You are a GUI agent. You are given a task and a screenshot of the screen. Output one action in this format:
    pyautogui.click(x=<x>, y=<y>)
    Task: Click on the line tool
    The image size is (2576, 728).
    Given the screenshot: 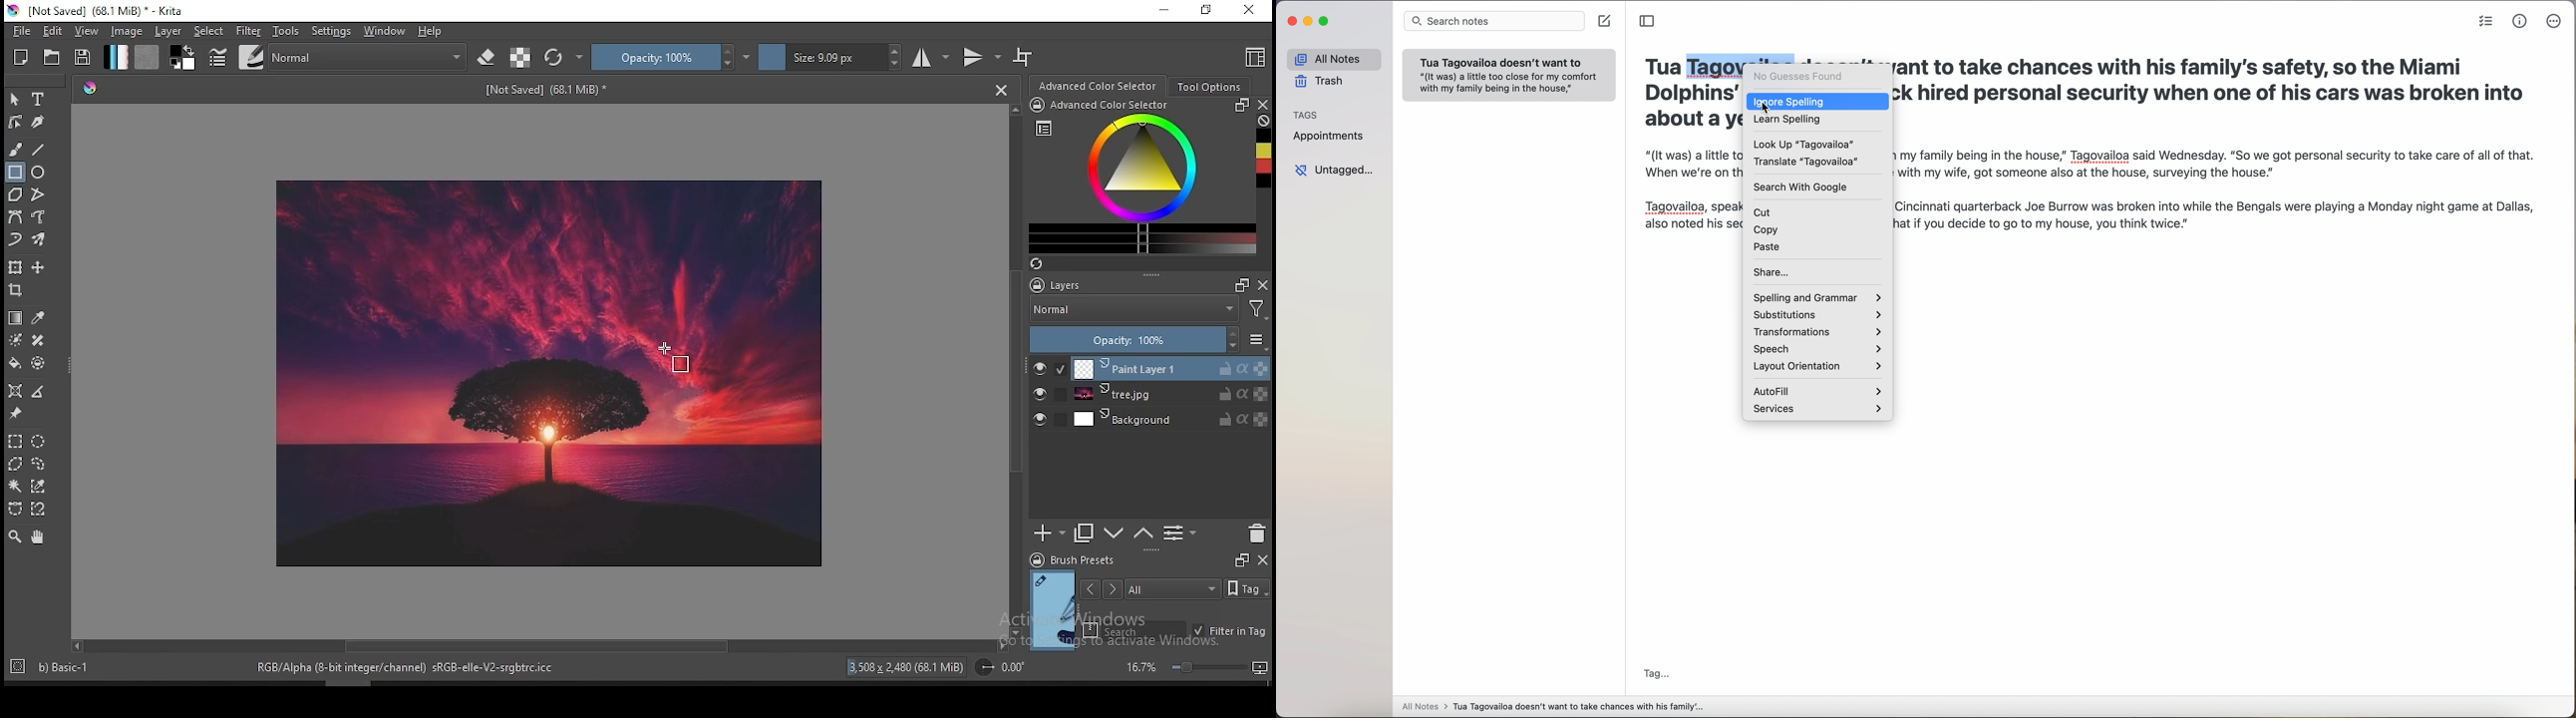 What is the action you would take?
    pyautogui.click(x=41, y=149)
    